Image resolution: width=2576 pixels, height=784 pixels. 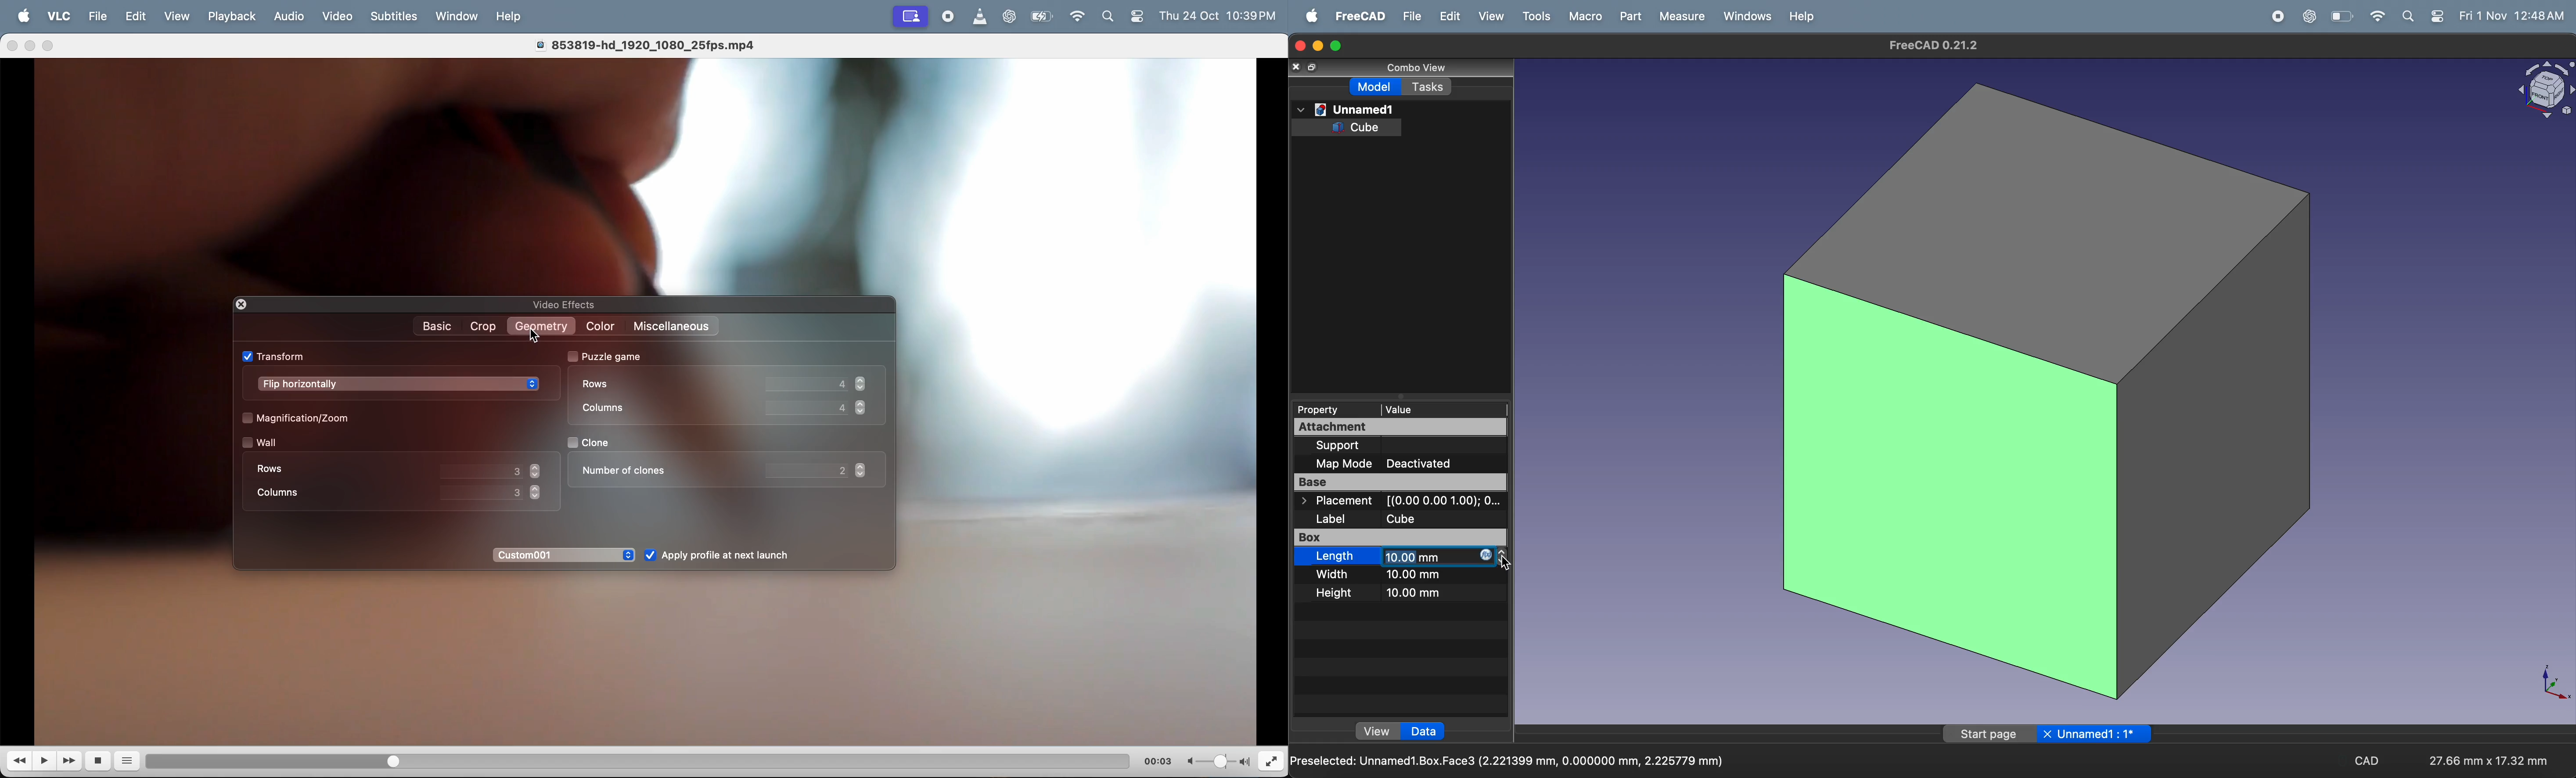 I want to click on battery, so click(x=1041, y=17).